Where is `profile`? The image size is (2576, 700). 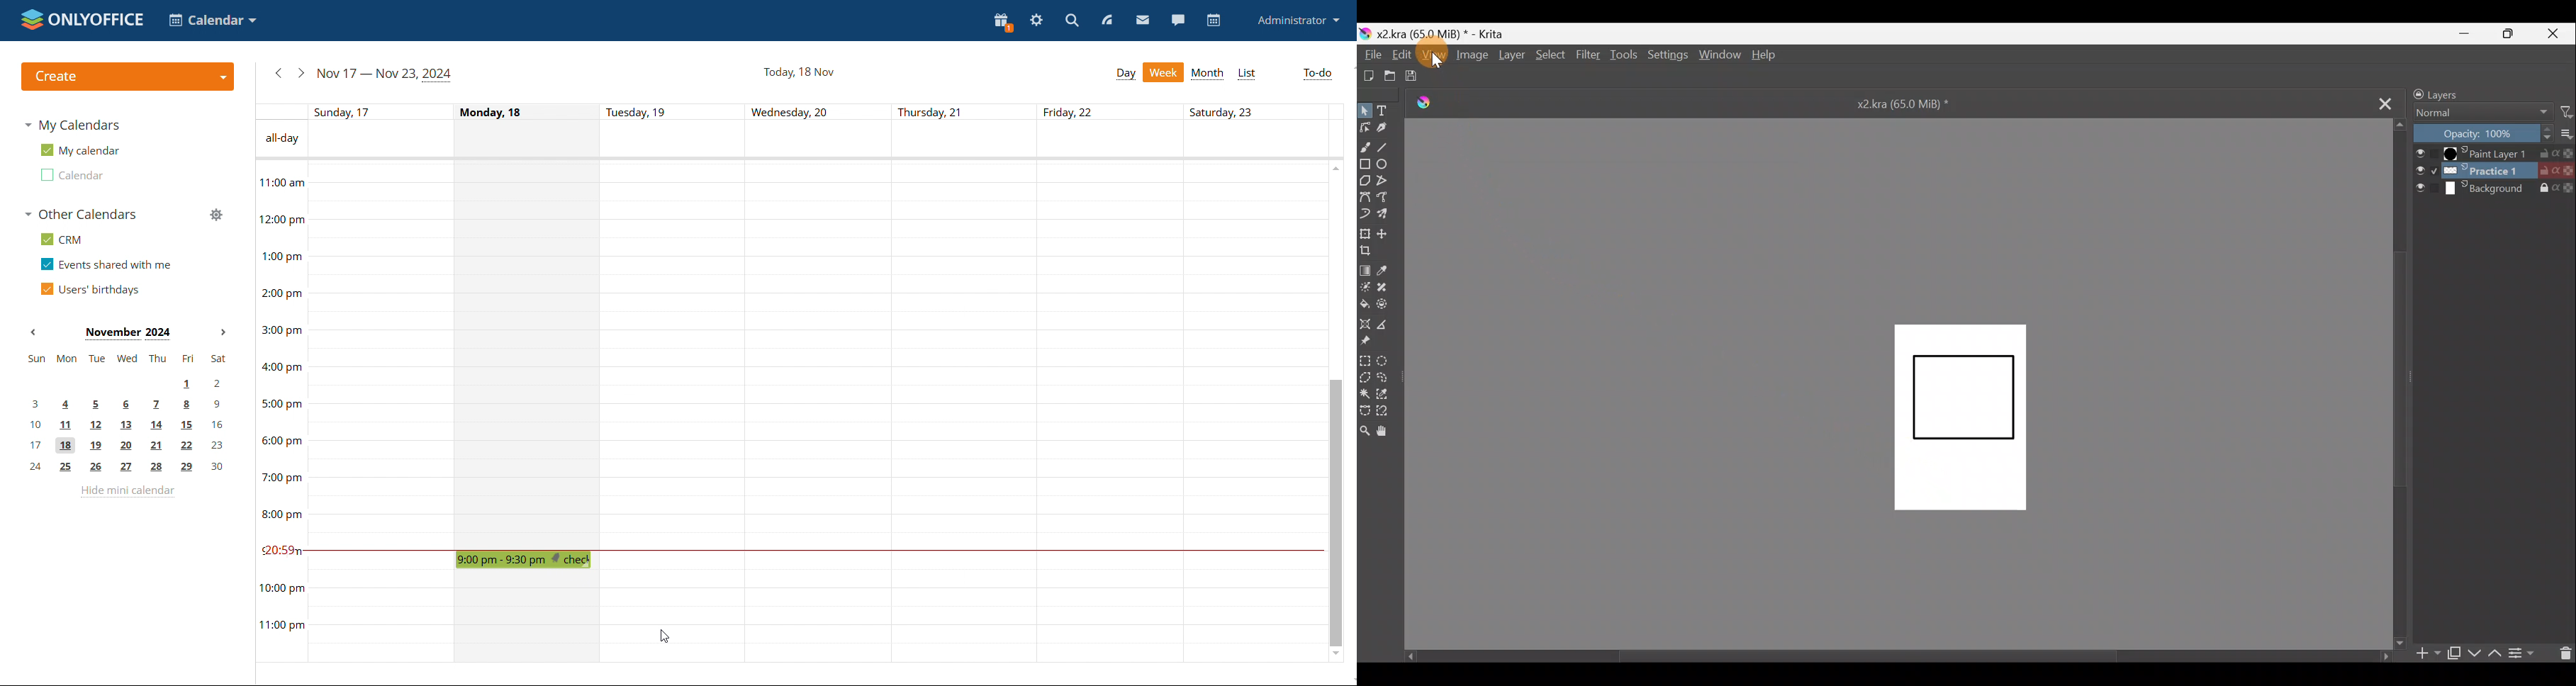
profile is located at coordinates (1299, 21).